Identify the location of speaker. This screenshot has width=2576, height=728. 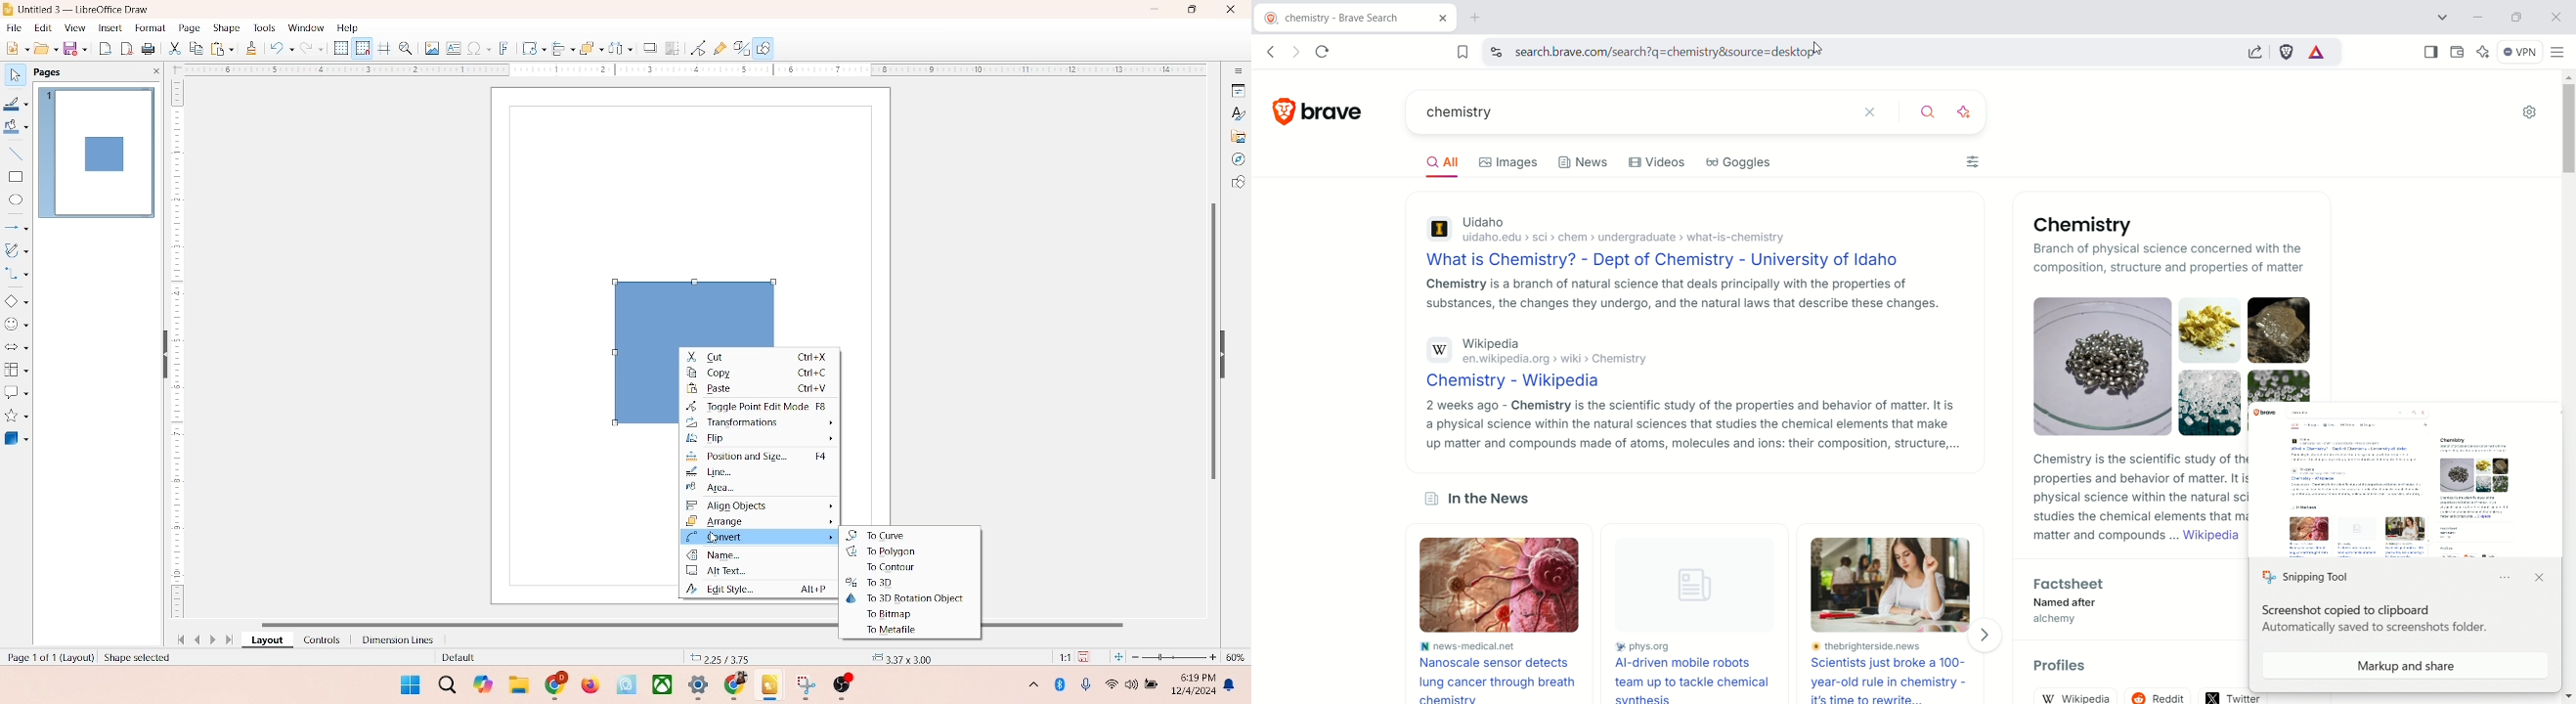
(1134, 684).